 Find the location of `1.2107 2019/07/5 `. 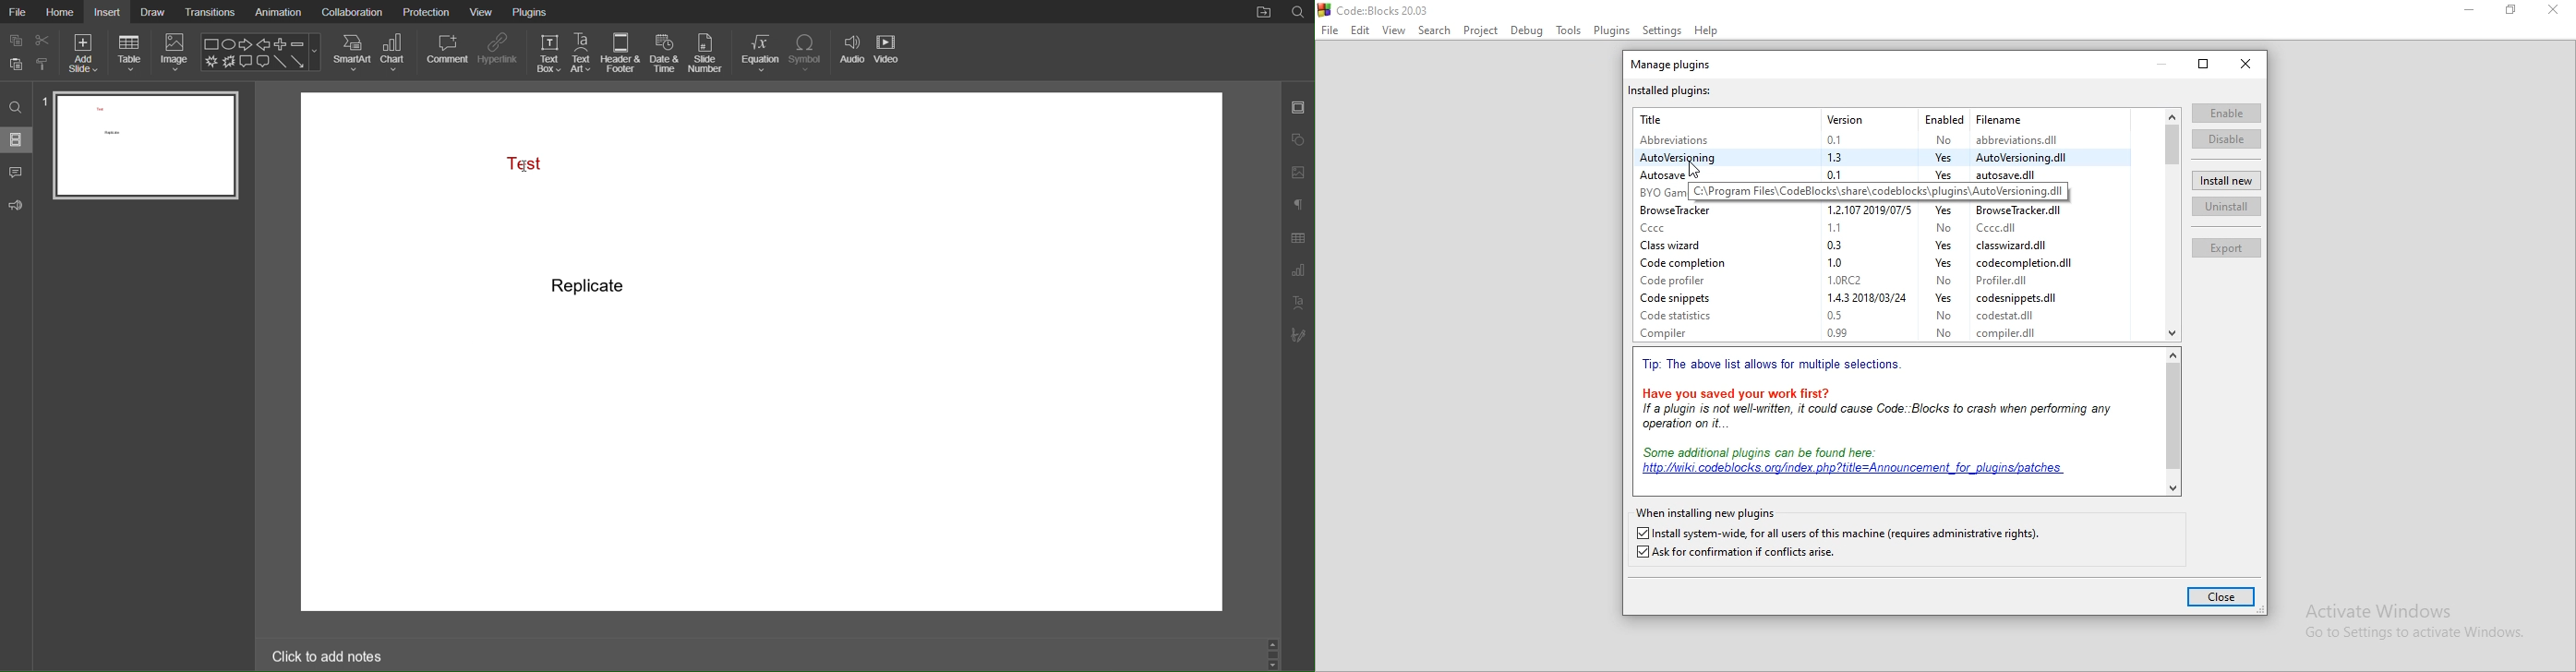

1.2107 2019/07/5  is located at coordinates (1864, 210).